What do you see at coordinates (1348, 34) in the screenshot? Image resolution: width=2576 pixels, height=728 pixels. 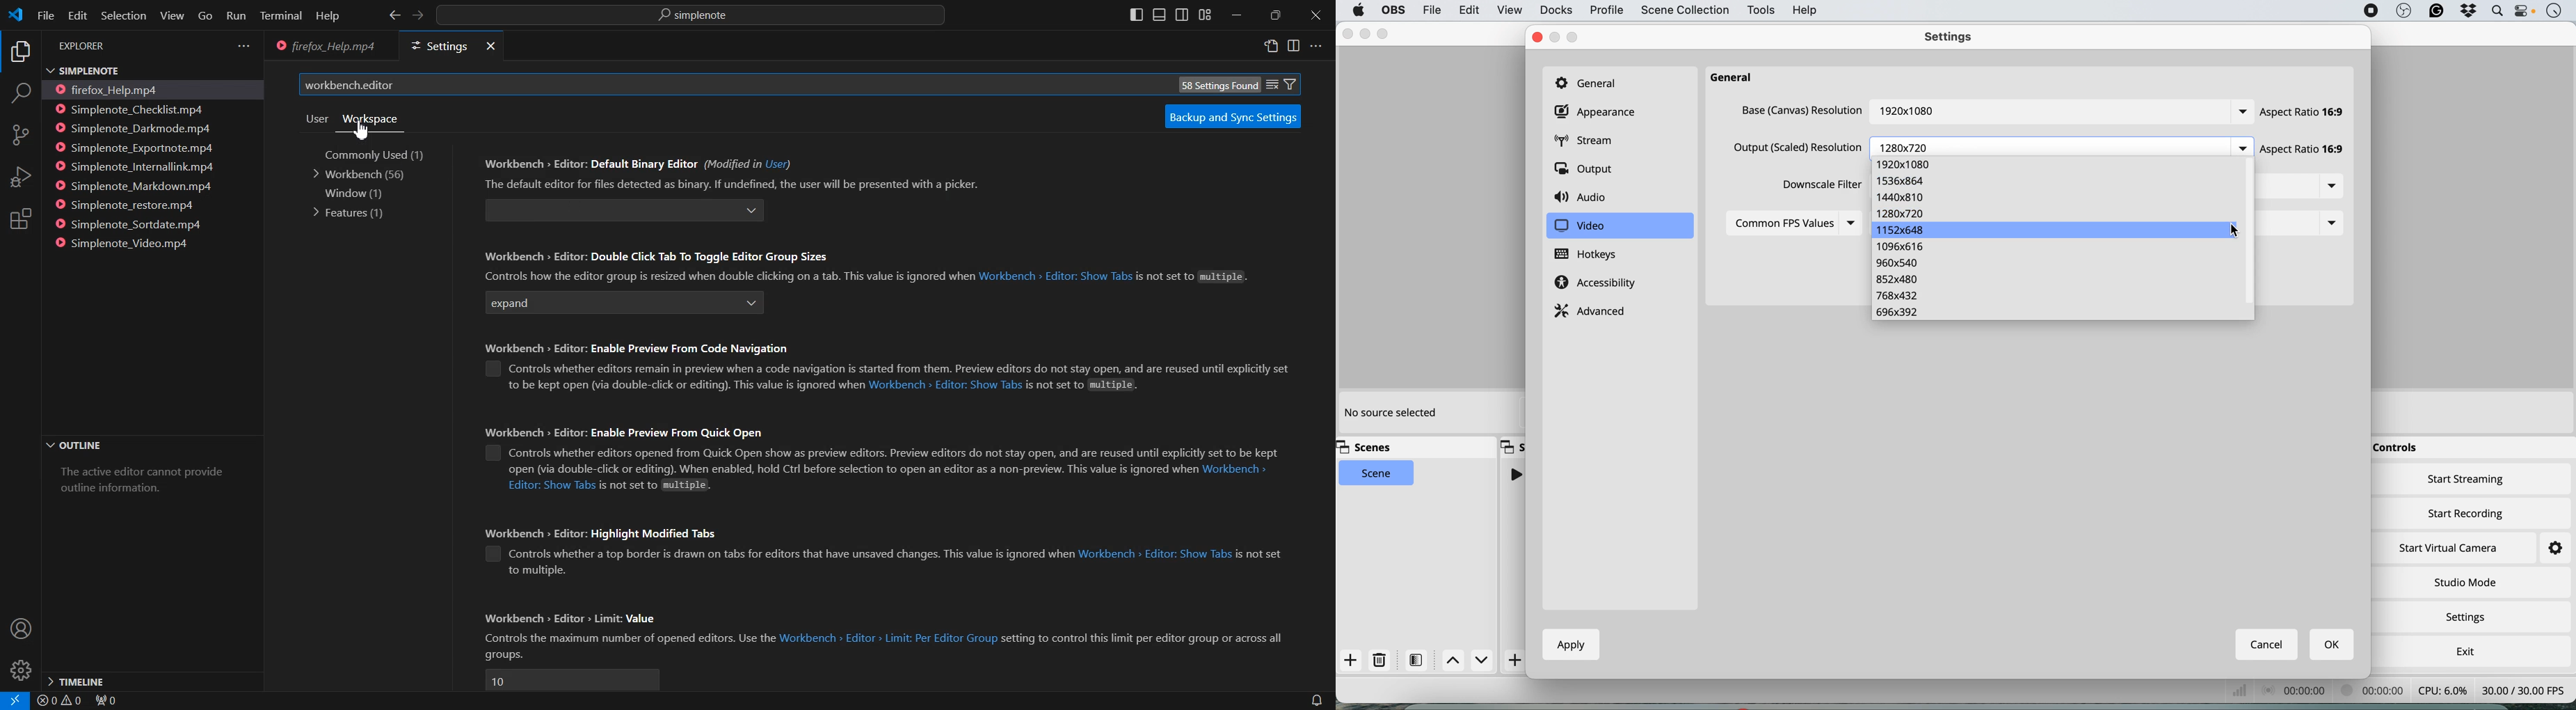 I see `close` at bounding box center [1348, 34].